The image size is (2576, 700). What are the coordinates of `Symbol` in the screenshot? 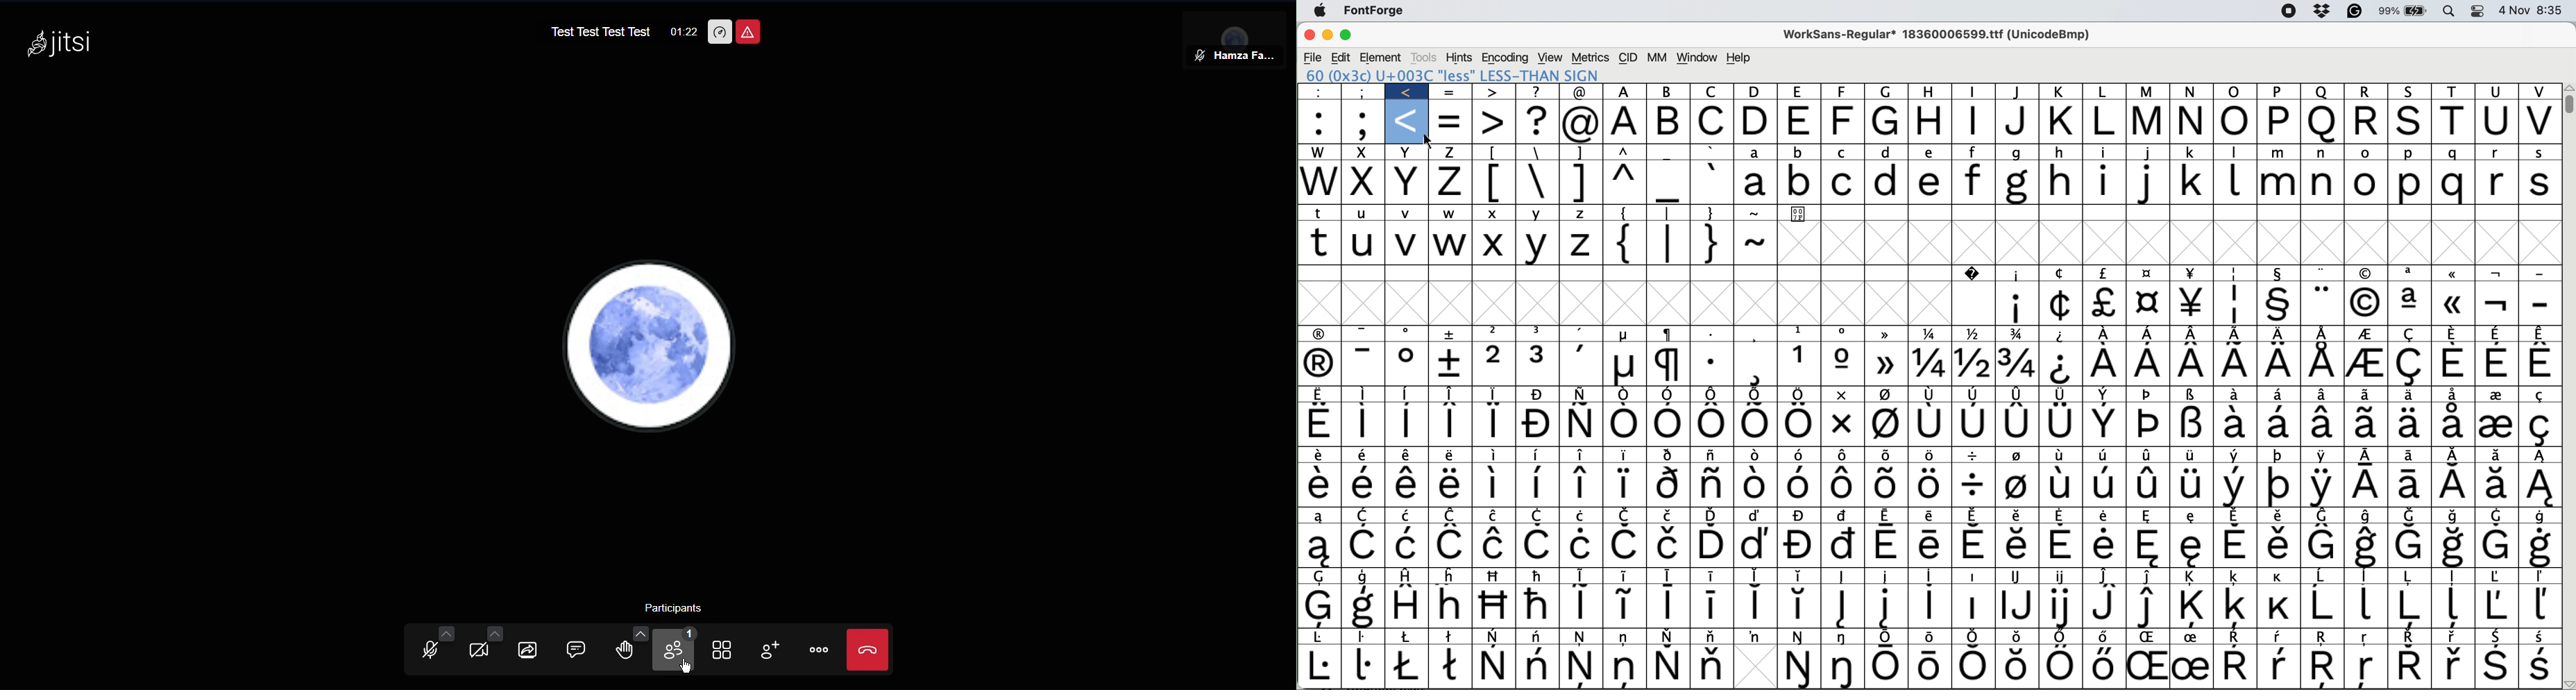 It's located at (2192, 547).